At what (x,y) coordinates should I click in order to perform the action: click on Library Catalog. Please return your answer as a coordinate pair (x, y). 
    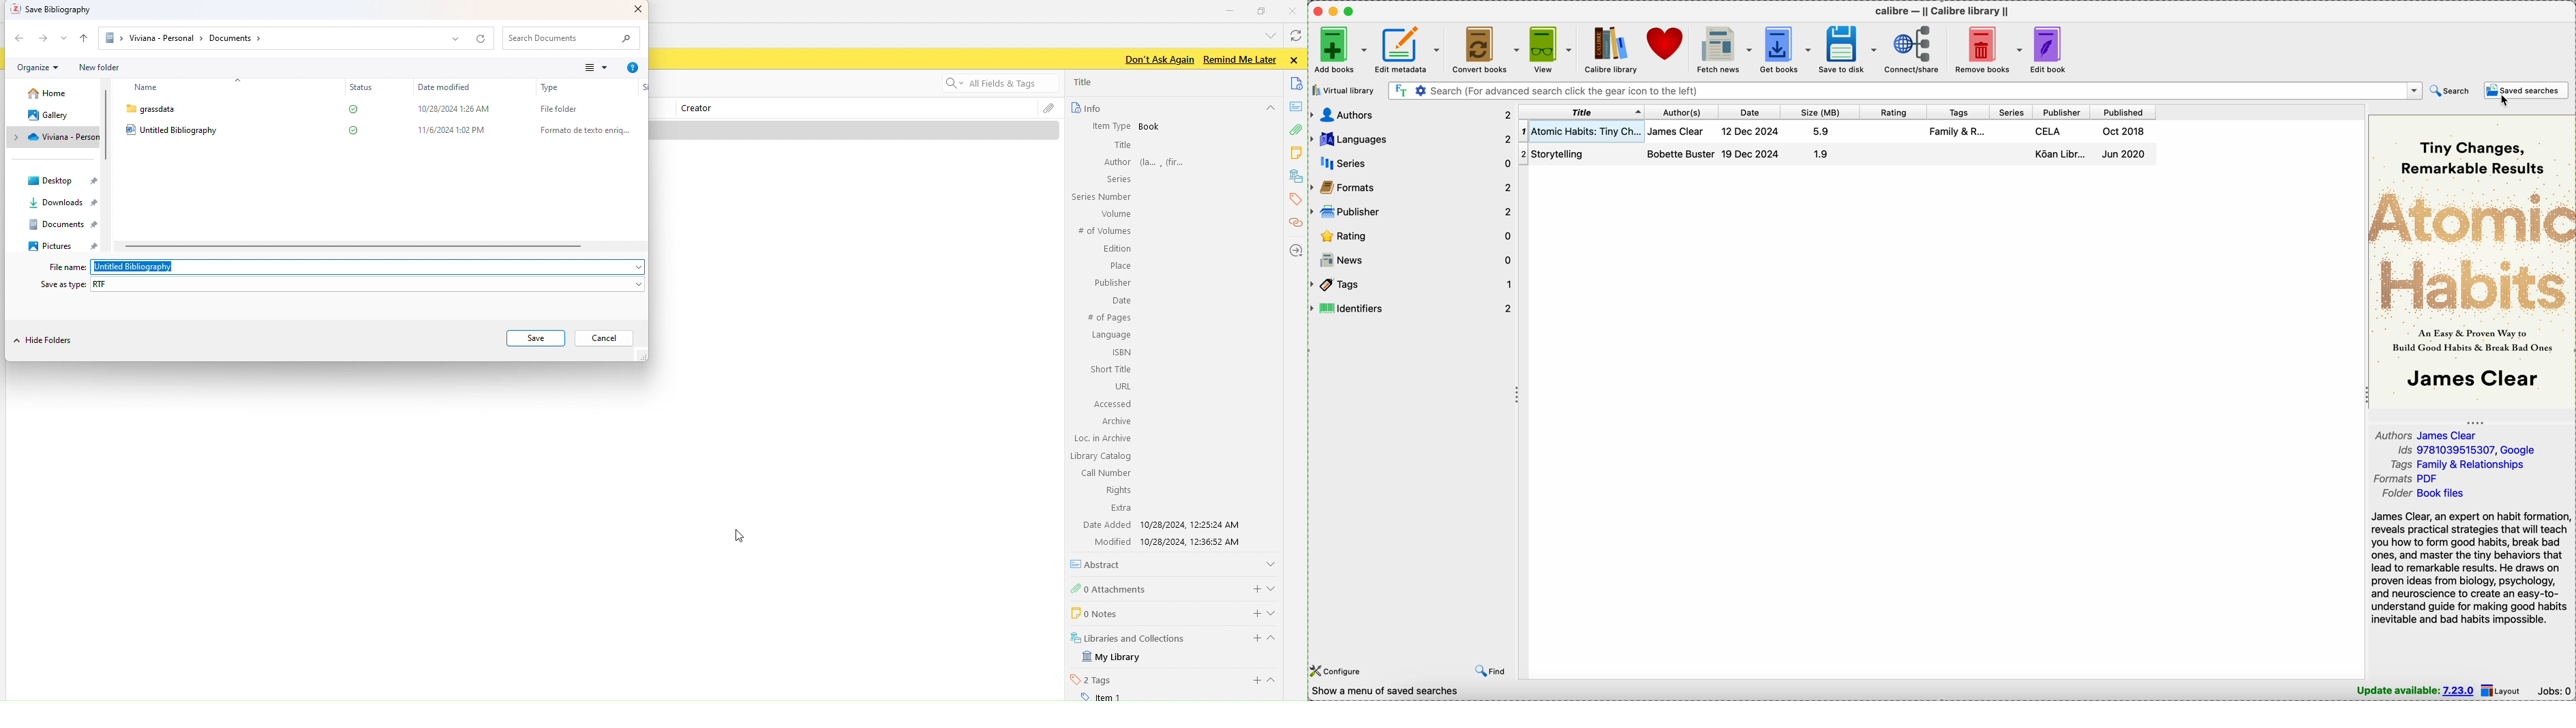
    Looking at the image, I should click on (1102, 456).